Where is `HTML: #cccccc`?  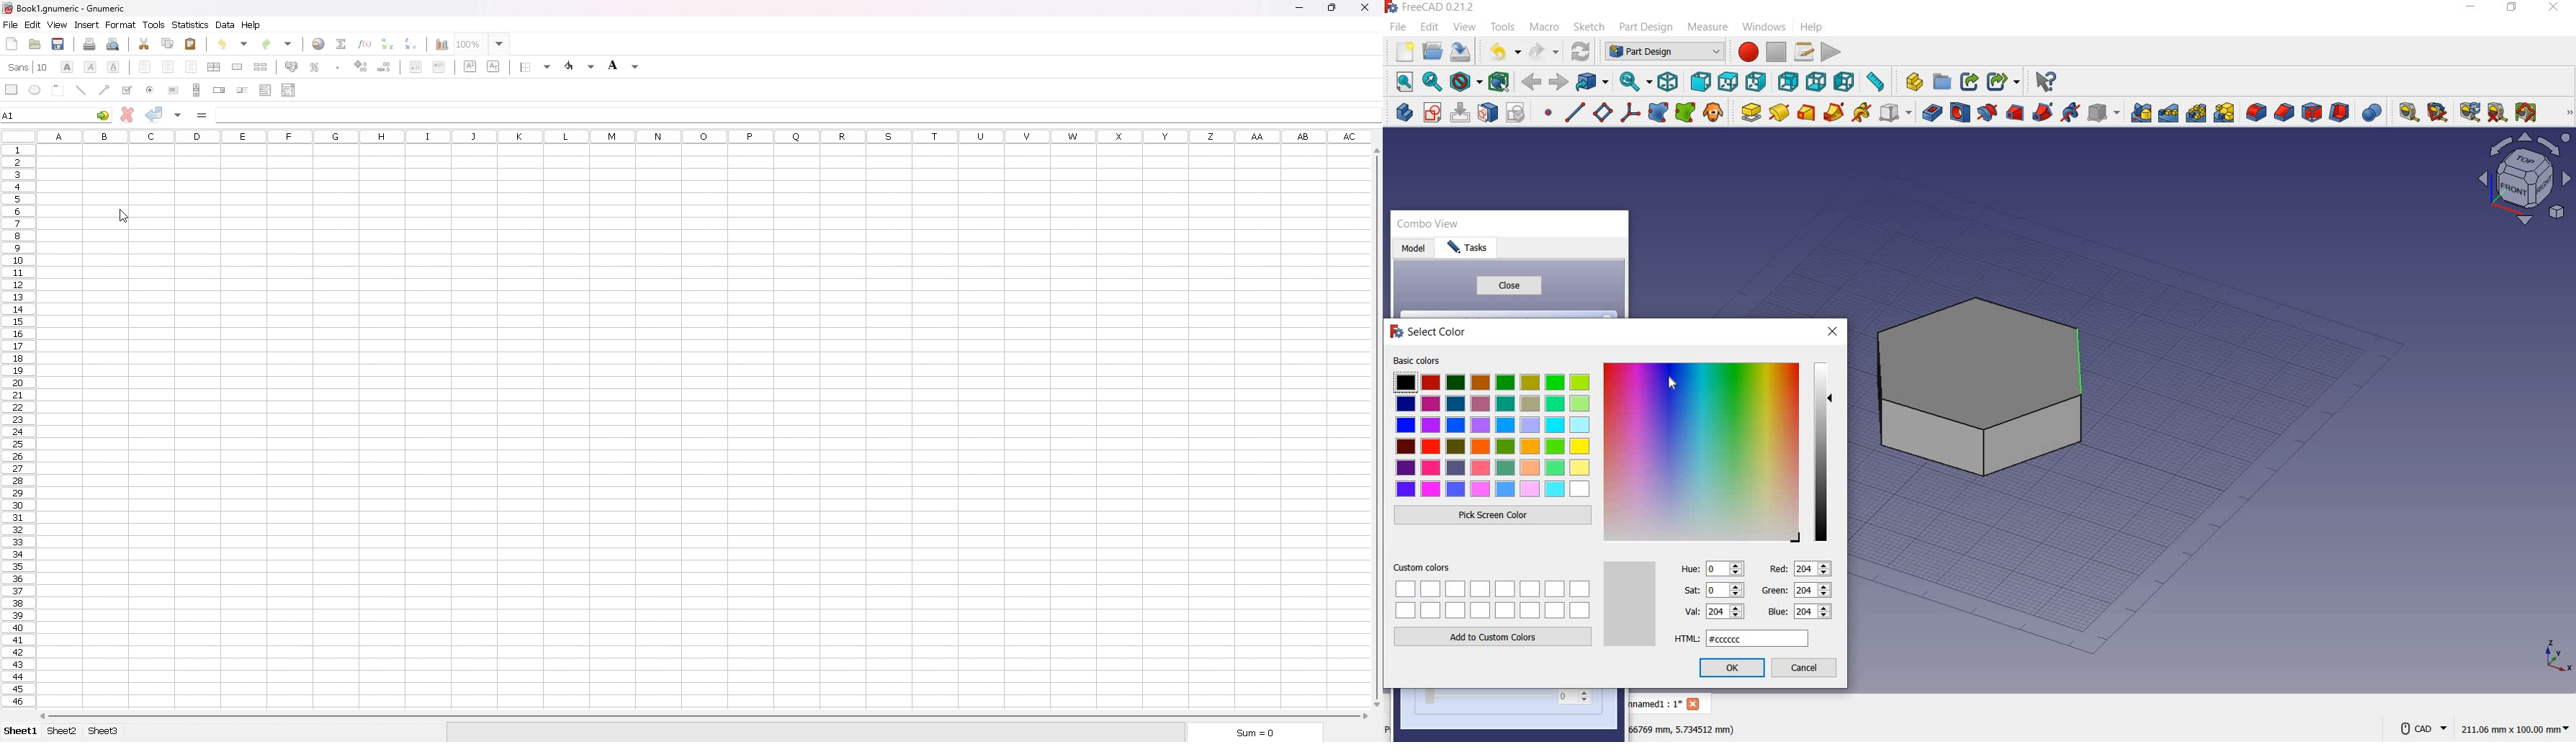
HTML: #cccccc is located at coordinates (1742, 638).